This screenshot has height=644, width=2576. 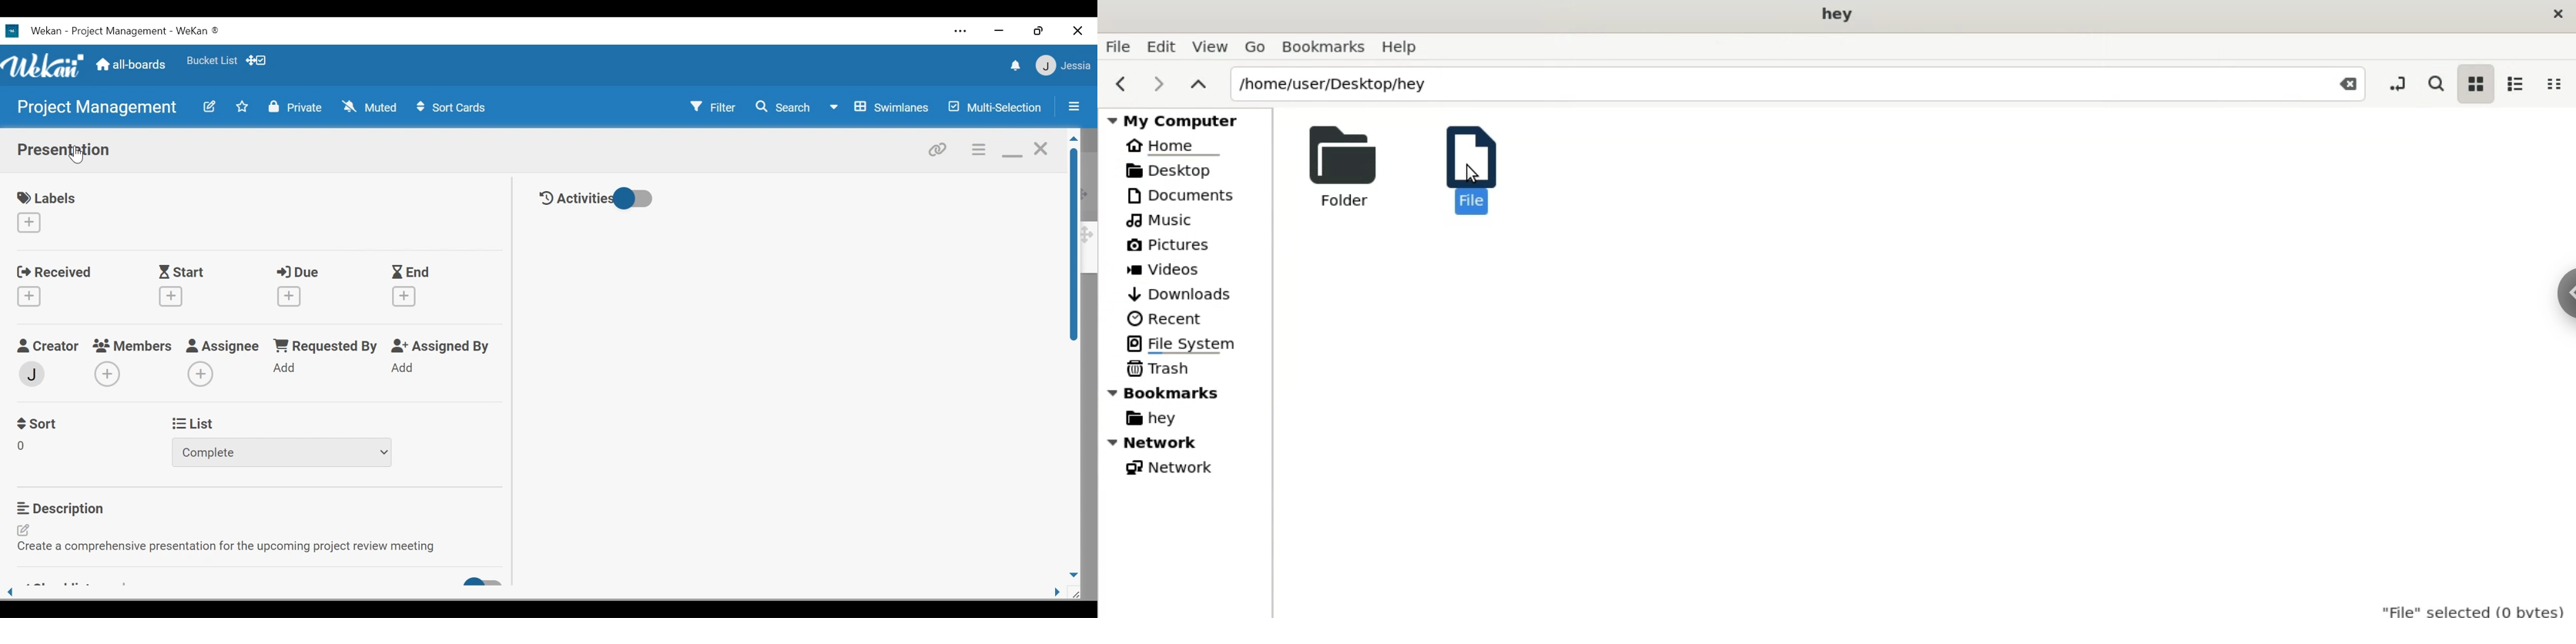 What do you see at coordinates (200, 374) in the screenshot?
I see `Add Assigness` at bounding box center [200, 374].